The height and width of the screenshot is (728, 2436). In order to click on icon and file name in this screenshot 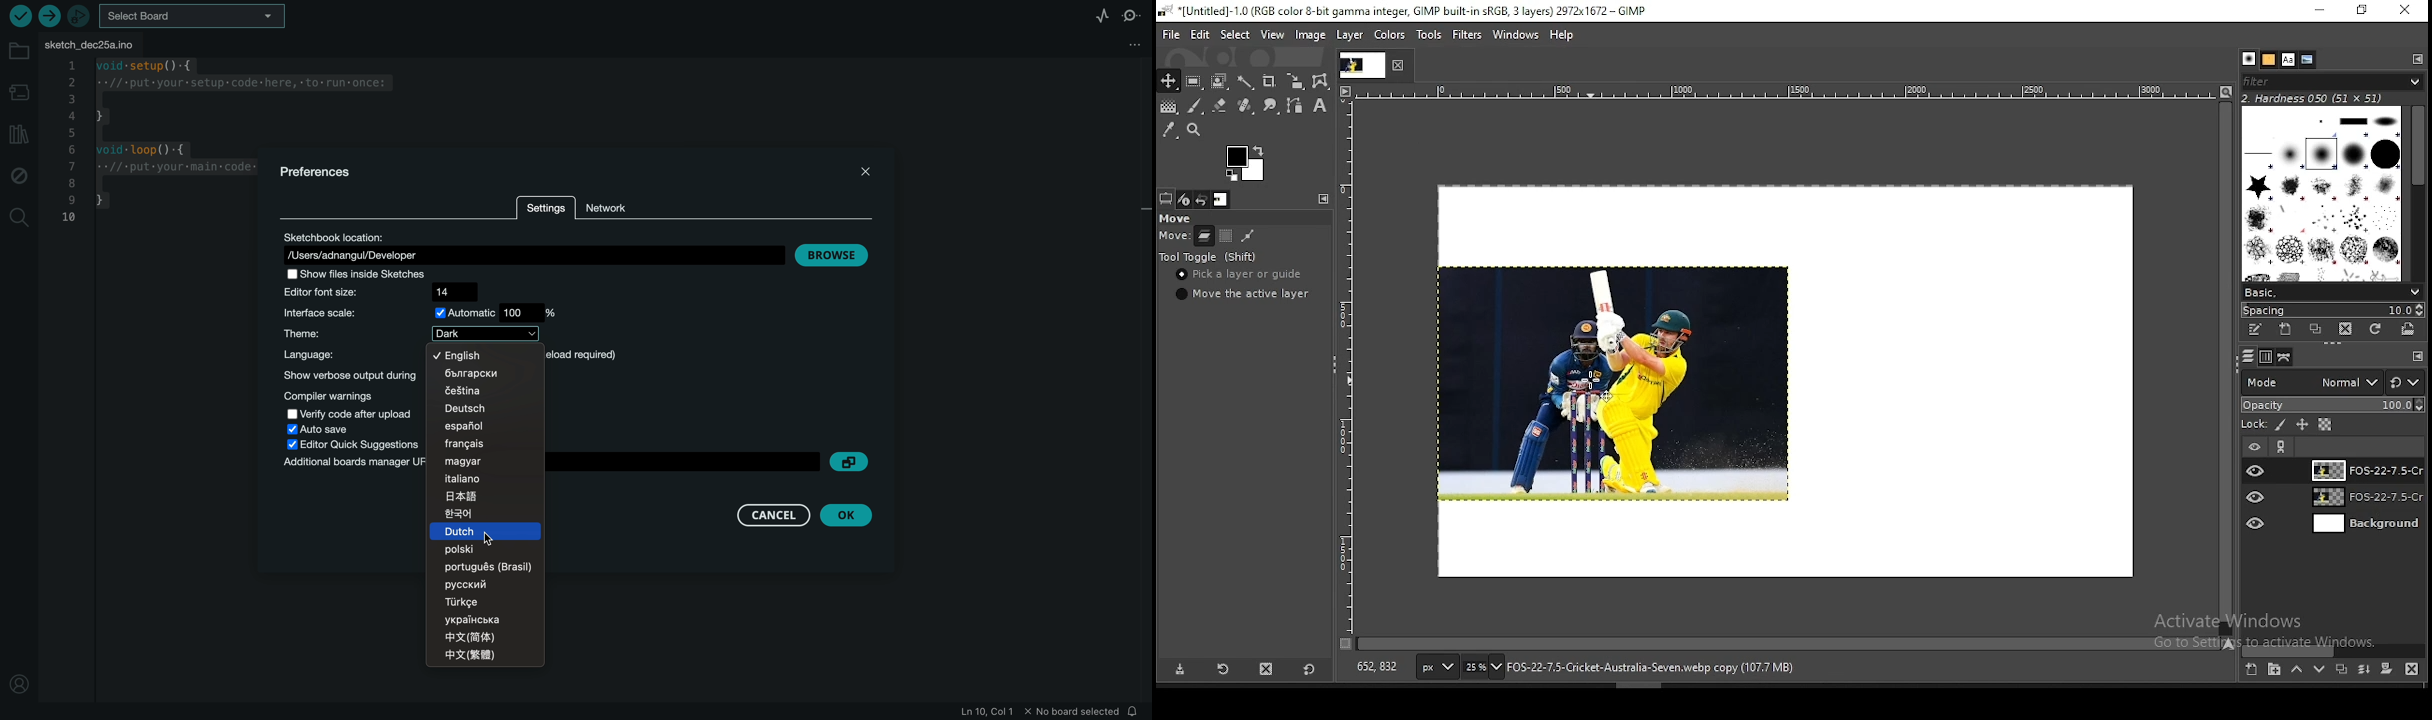, I will do `click(1400, 12)`.